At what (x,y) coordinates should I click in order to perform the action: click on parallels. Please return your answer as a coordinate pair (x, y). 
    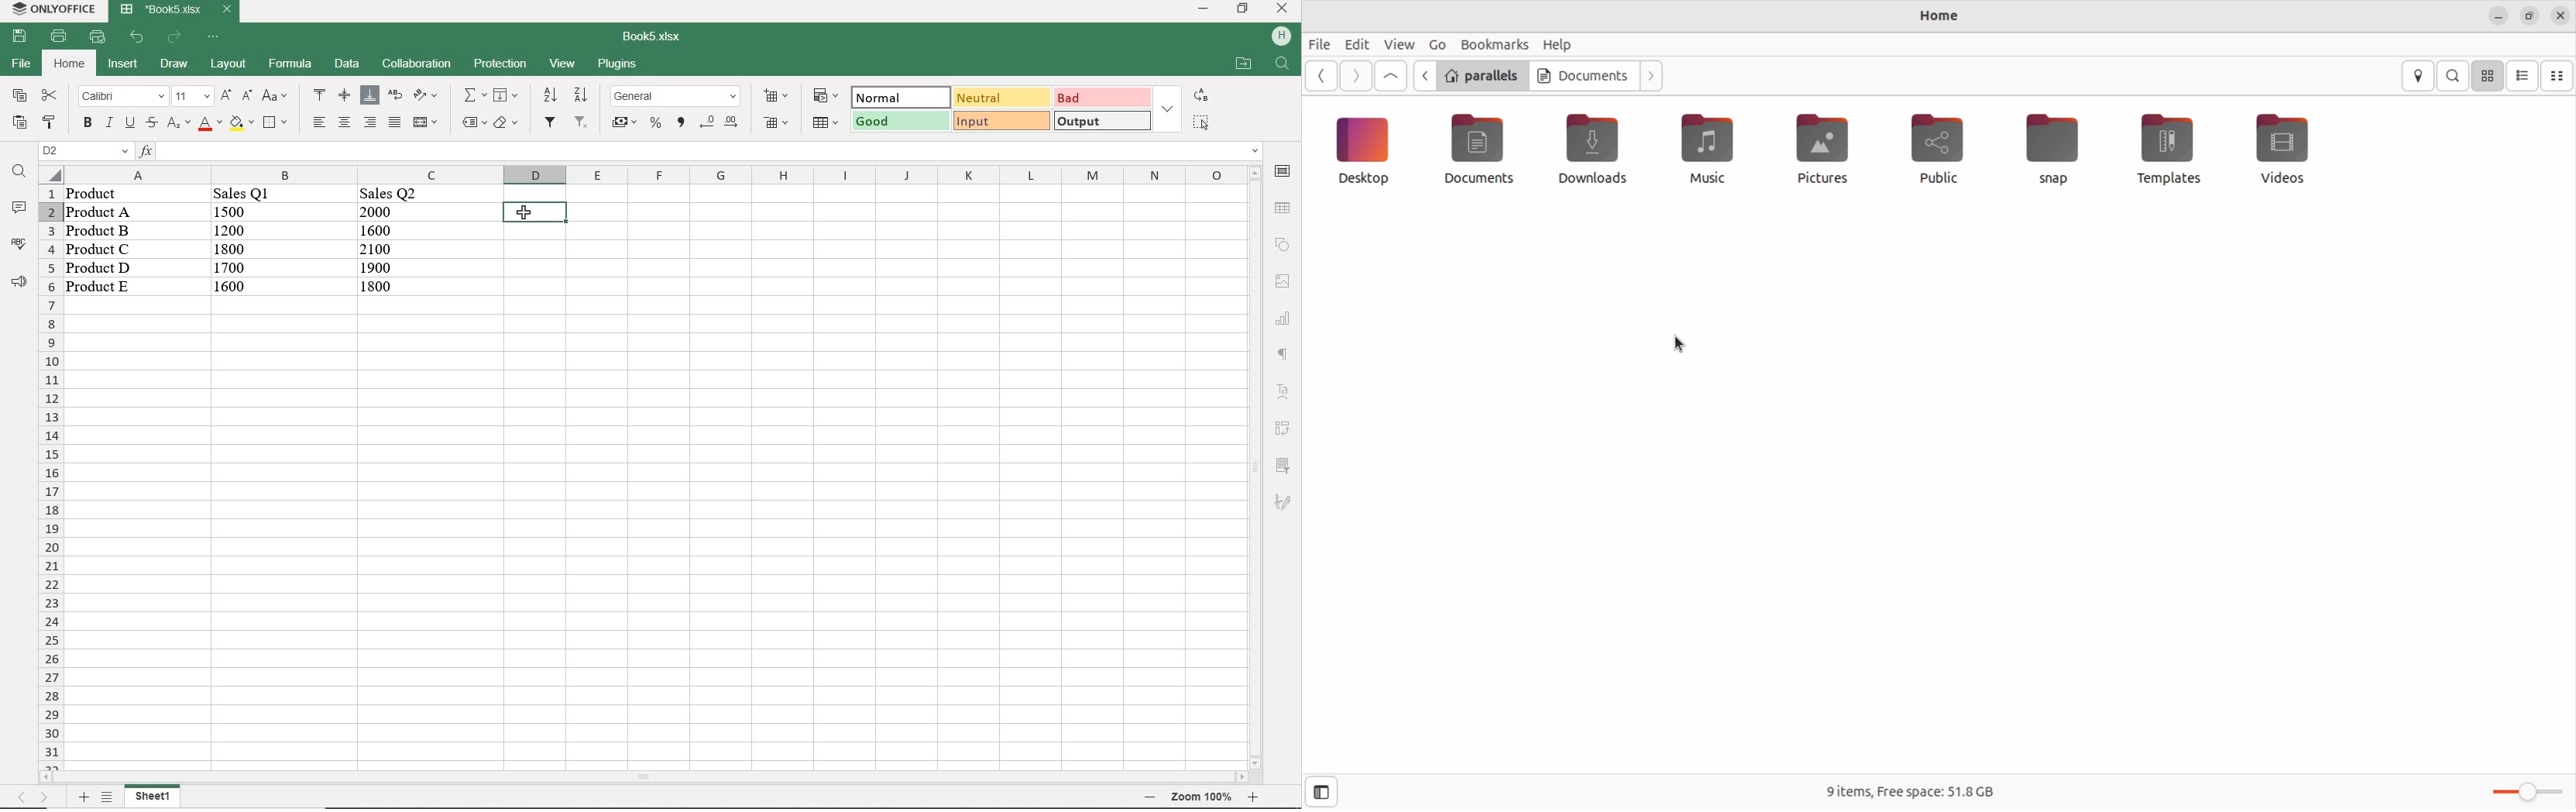
    Looking at the image, I should click on (1481, 74).